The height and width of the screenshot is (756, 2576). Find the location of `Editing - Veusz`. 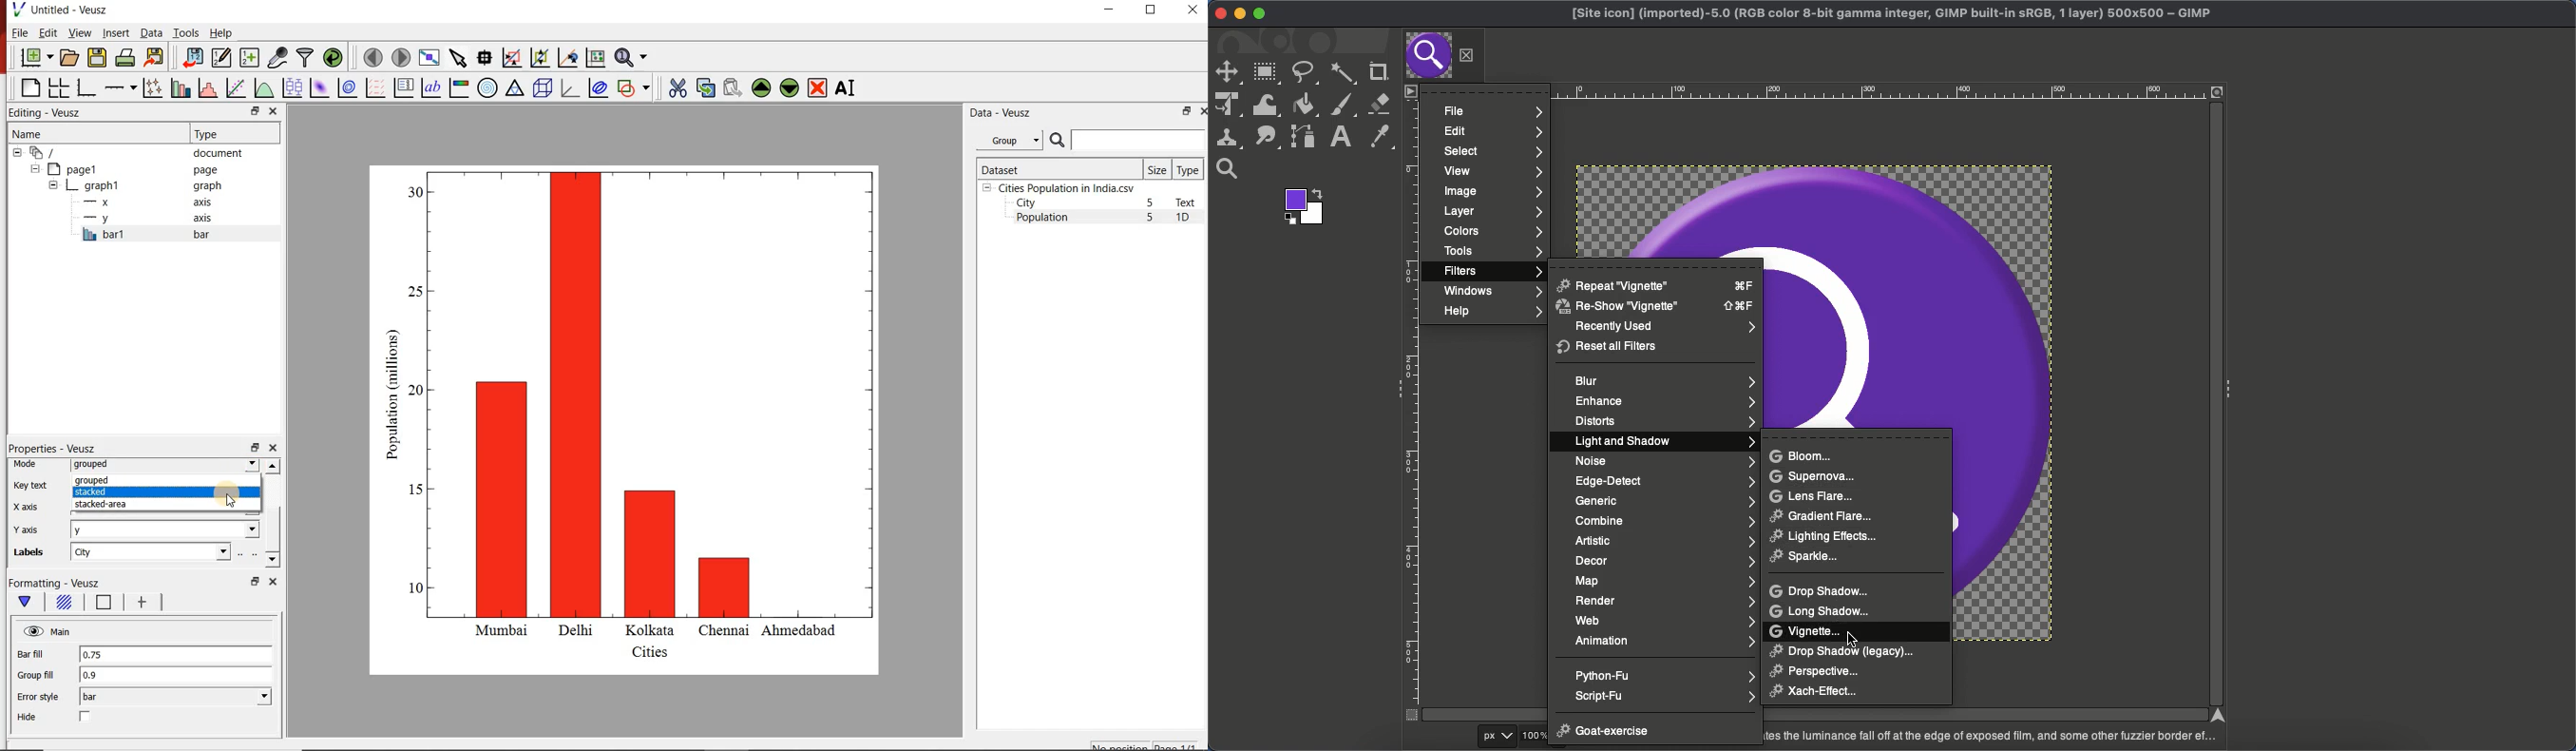

Editing - Veusz is located at coordinates (52, 112).